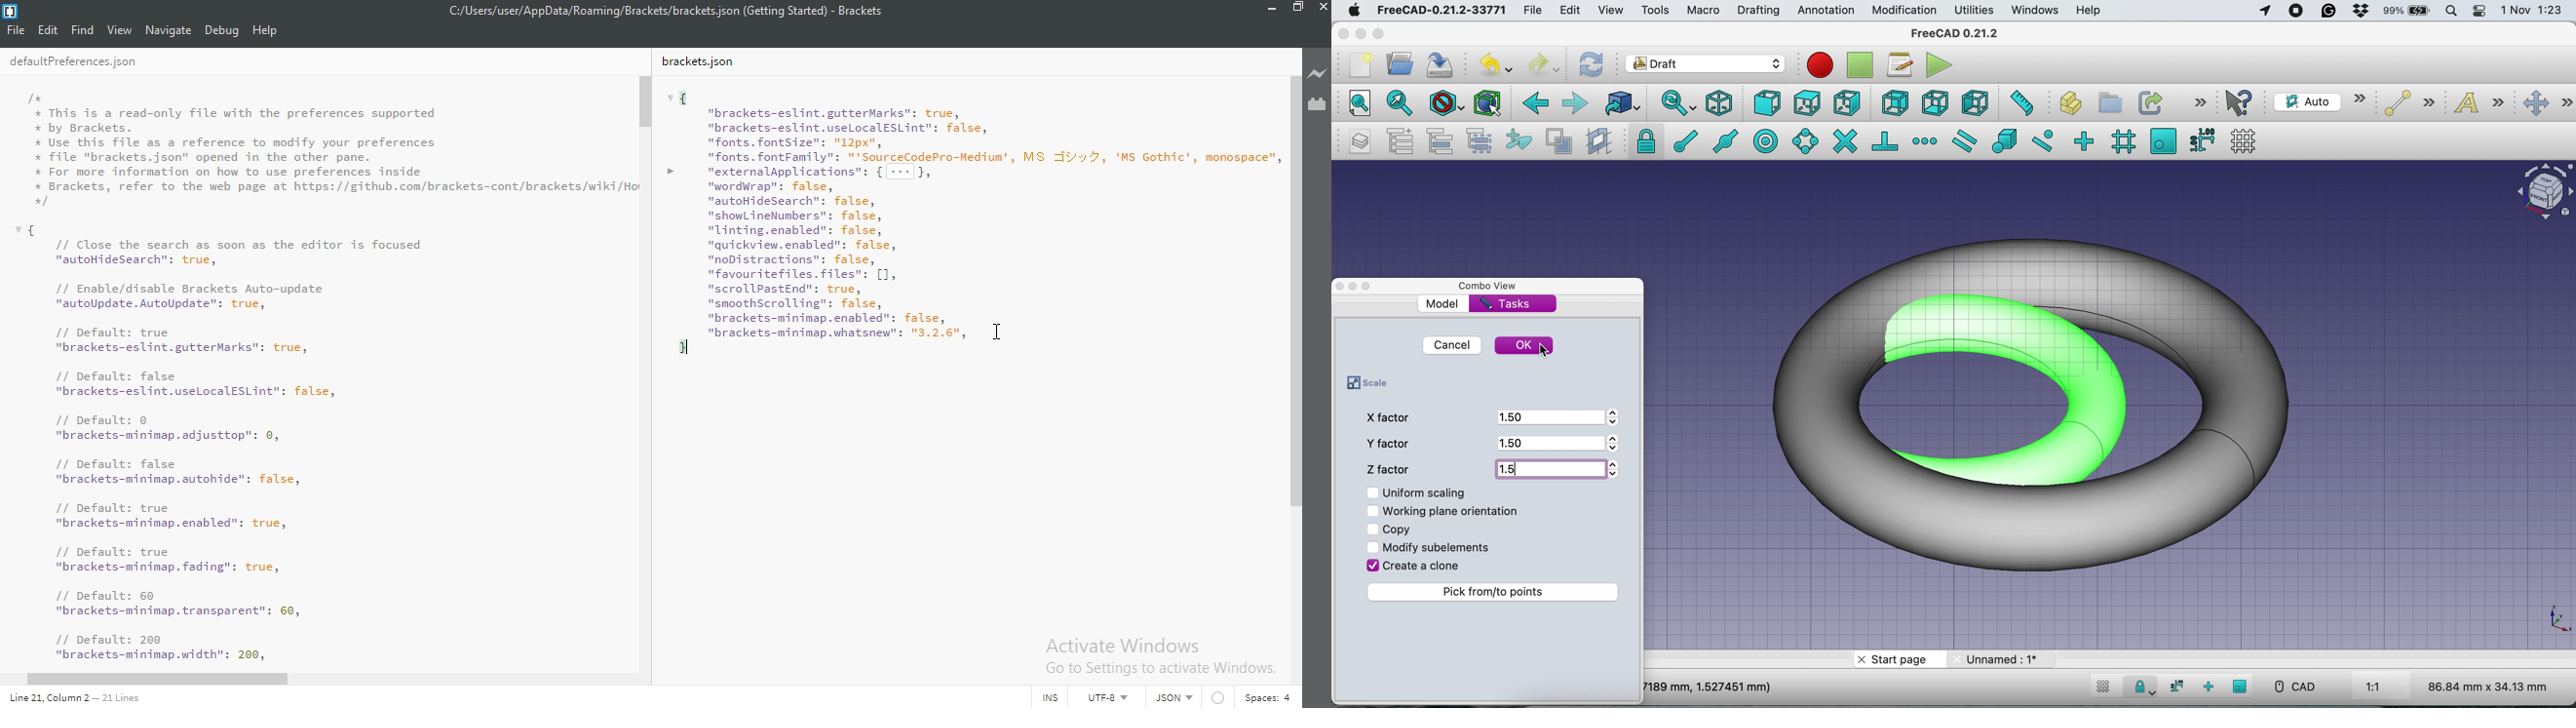 The height and width of the screenshot is (728, 2576). Describe the element at coordinates (1317, 103) in the screenshot. I see `Extension Manager` at that location.